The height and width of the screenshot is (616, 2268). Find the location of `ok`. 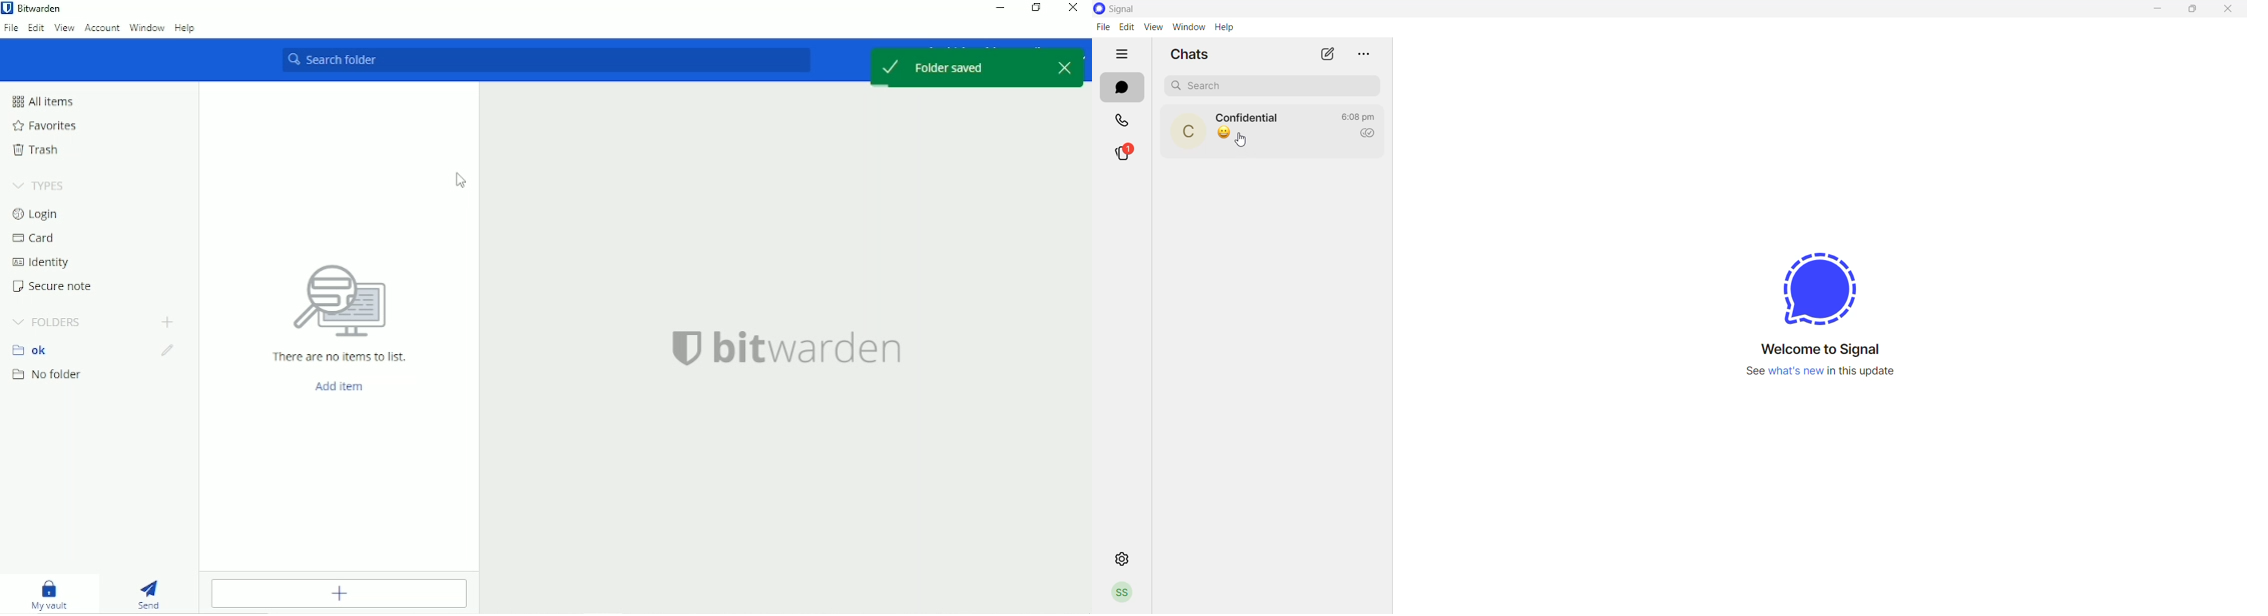

ok is located at coordinates (36, 350).